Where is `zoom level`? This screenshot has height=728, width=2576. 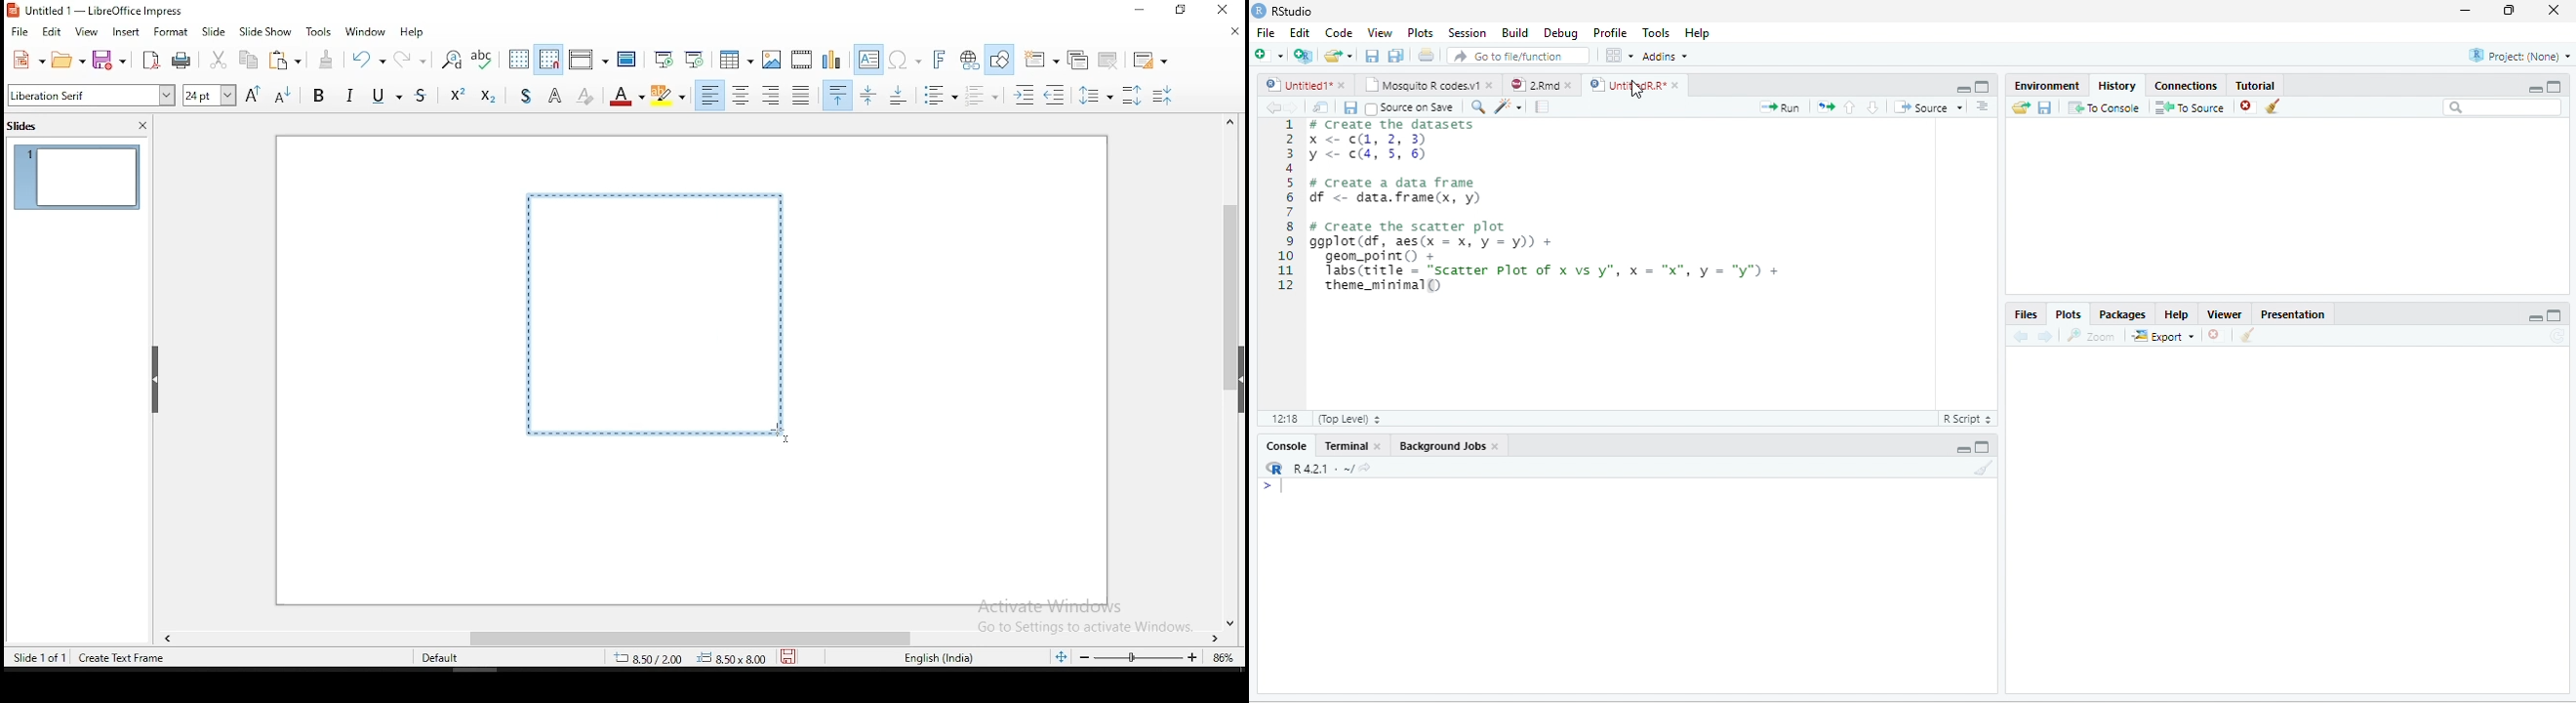 zoom level is located at coordinates (1222, 662).